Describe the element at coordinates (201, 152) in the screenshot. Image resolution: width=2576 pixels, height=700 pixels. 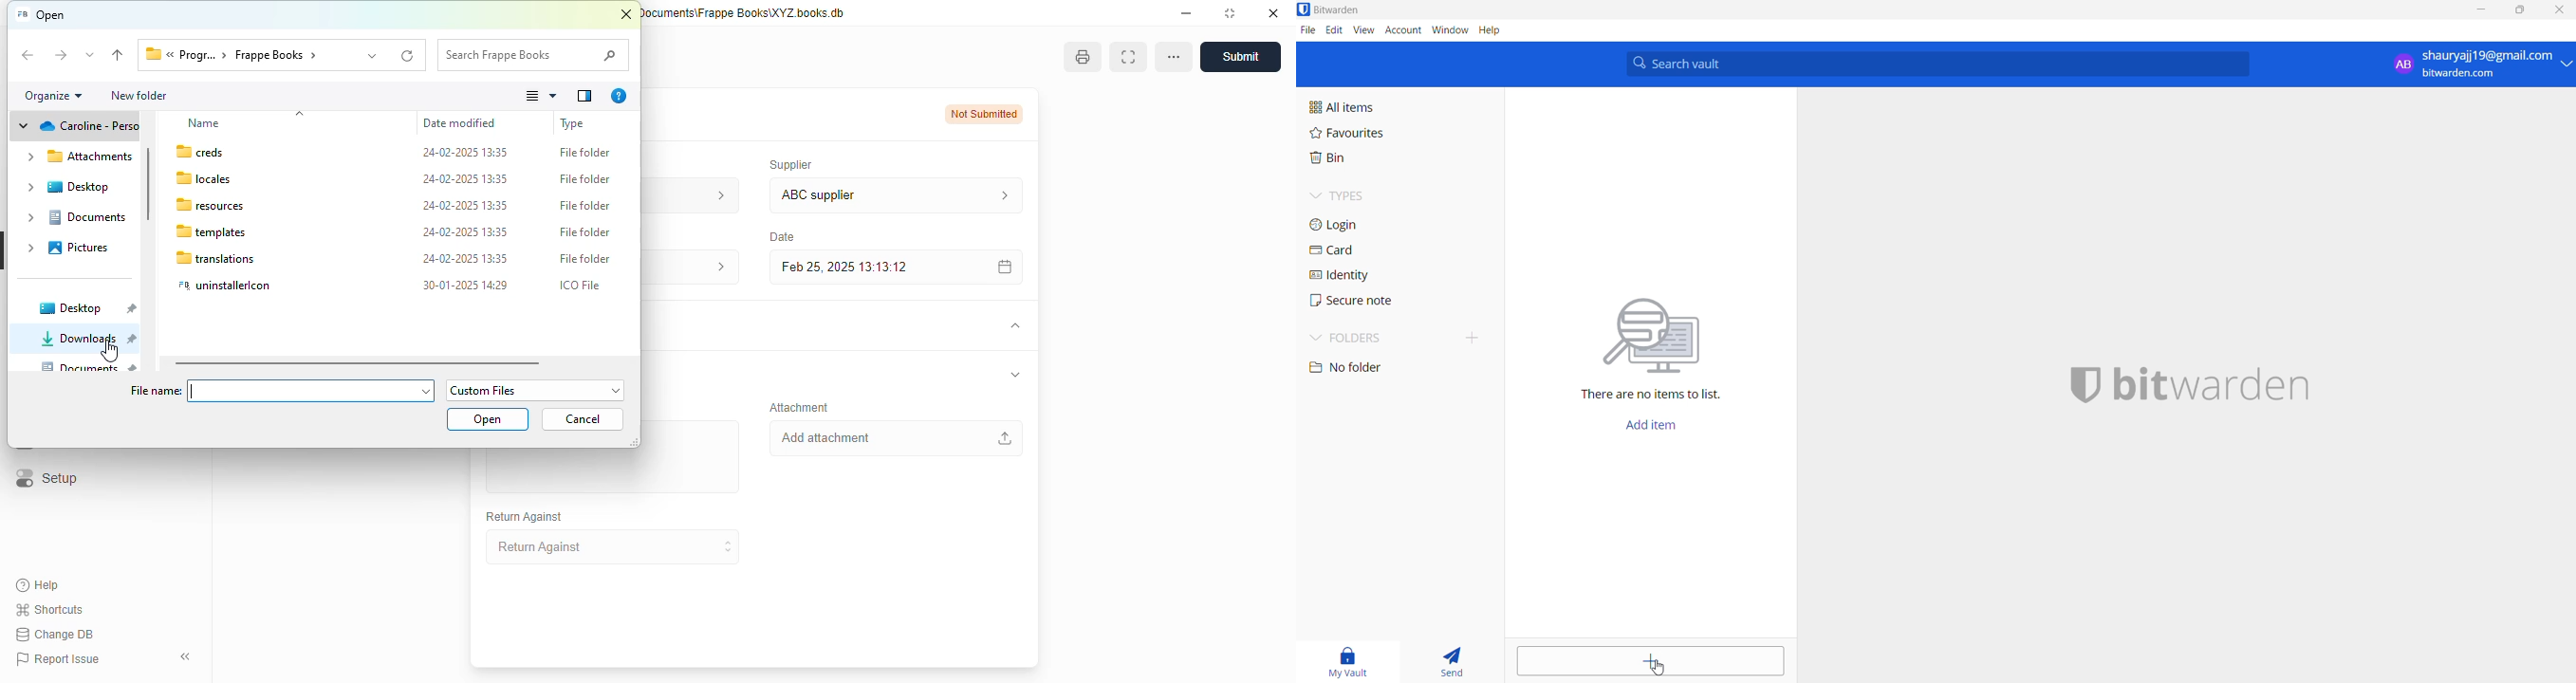
I see `creds` at that location.